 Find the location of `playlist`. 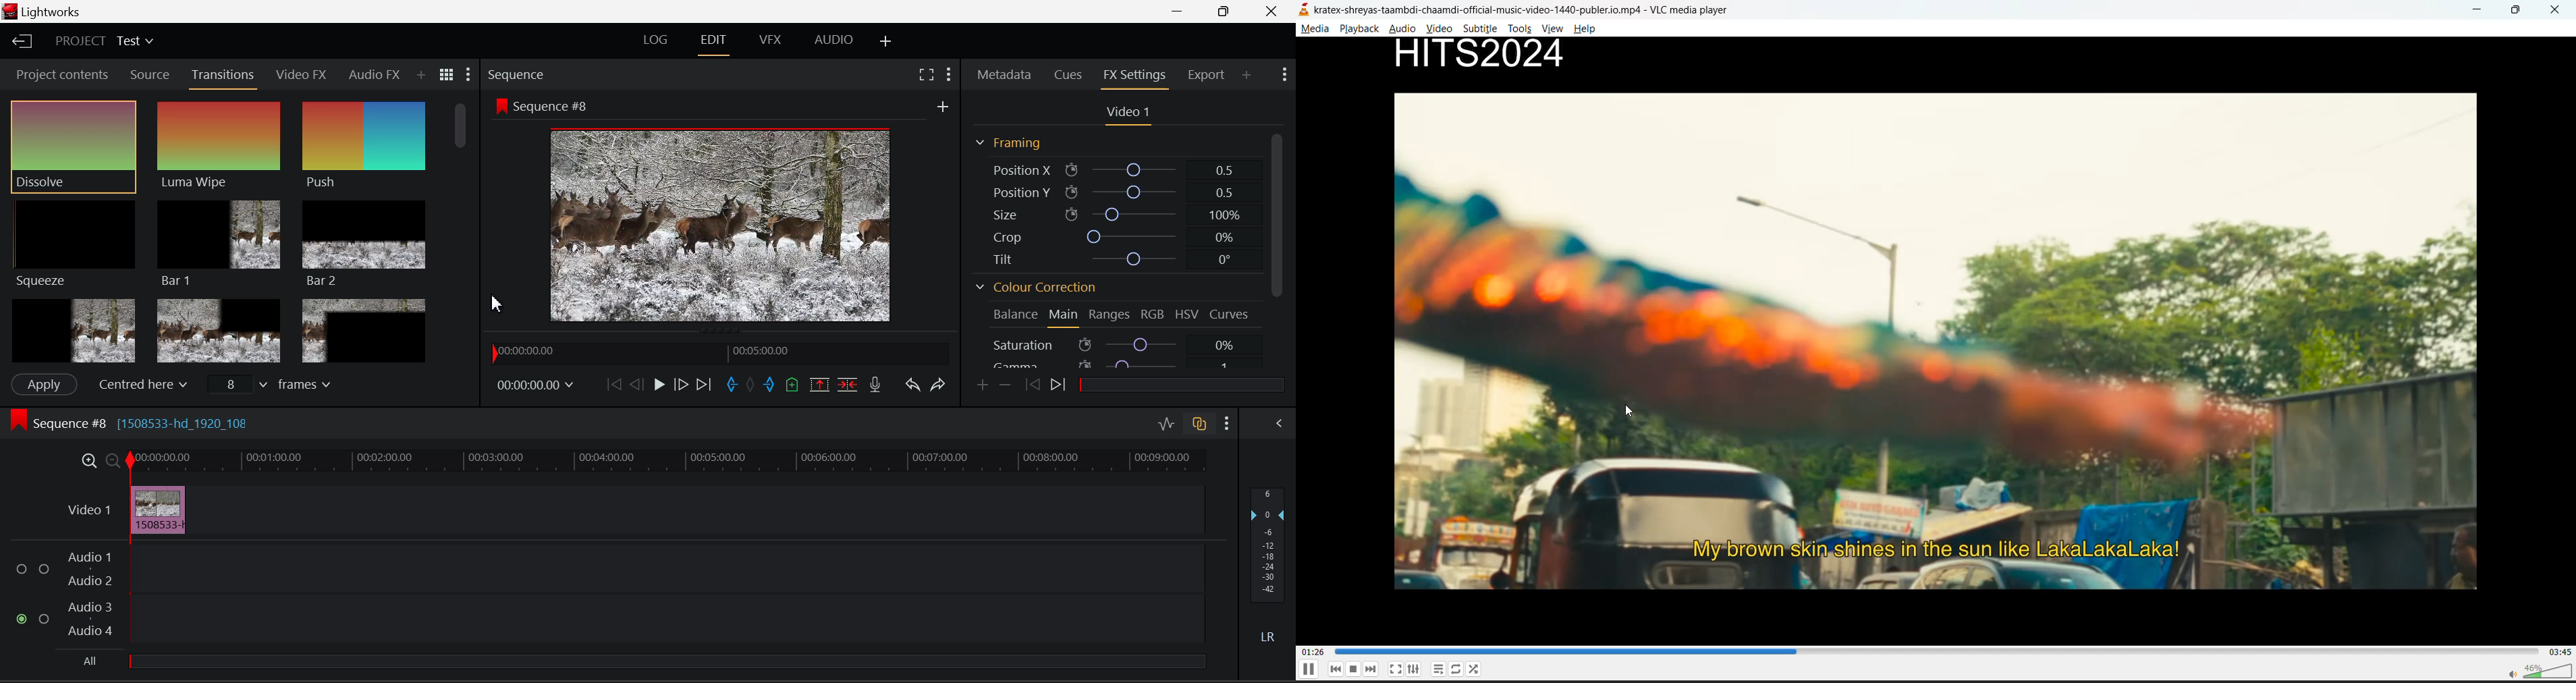

playlist is located at coordinates (1436, 670).